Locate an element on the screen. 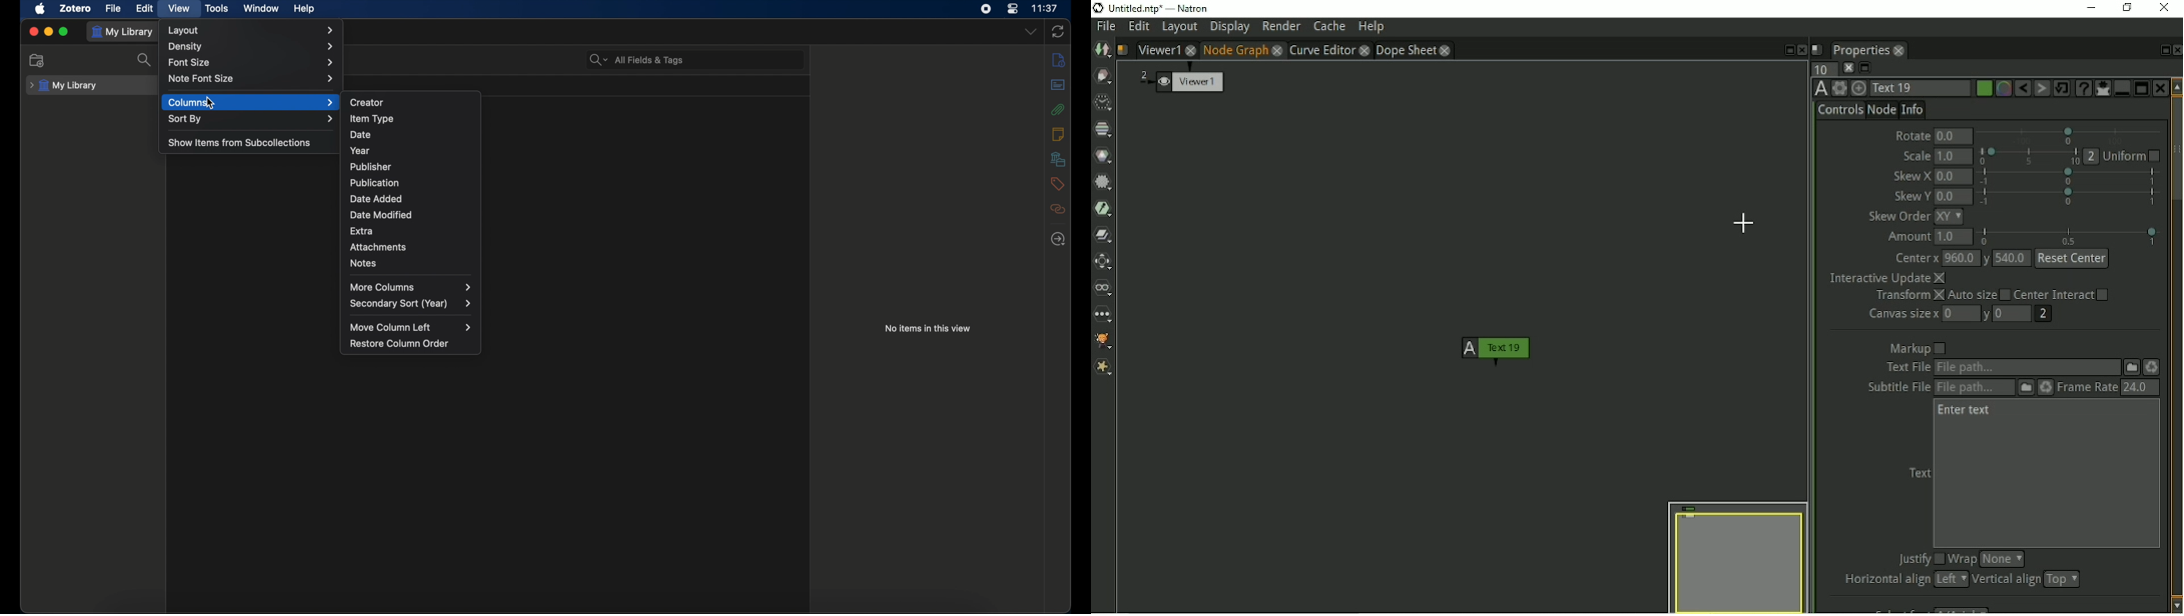 This screenshot has width=2184, height=616. date modified is located at coordinates (381, 214).